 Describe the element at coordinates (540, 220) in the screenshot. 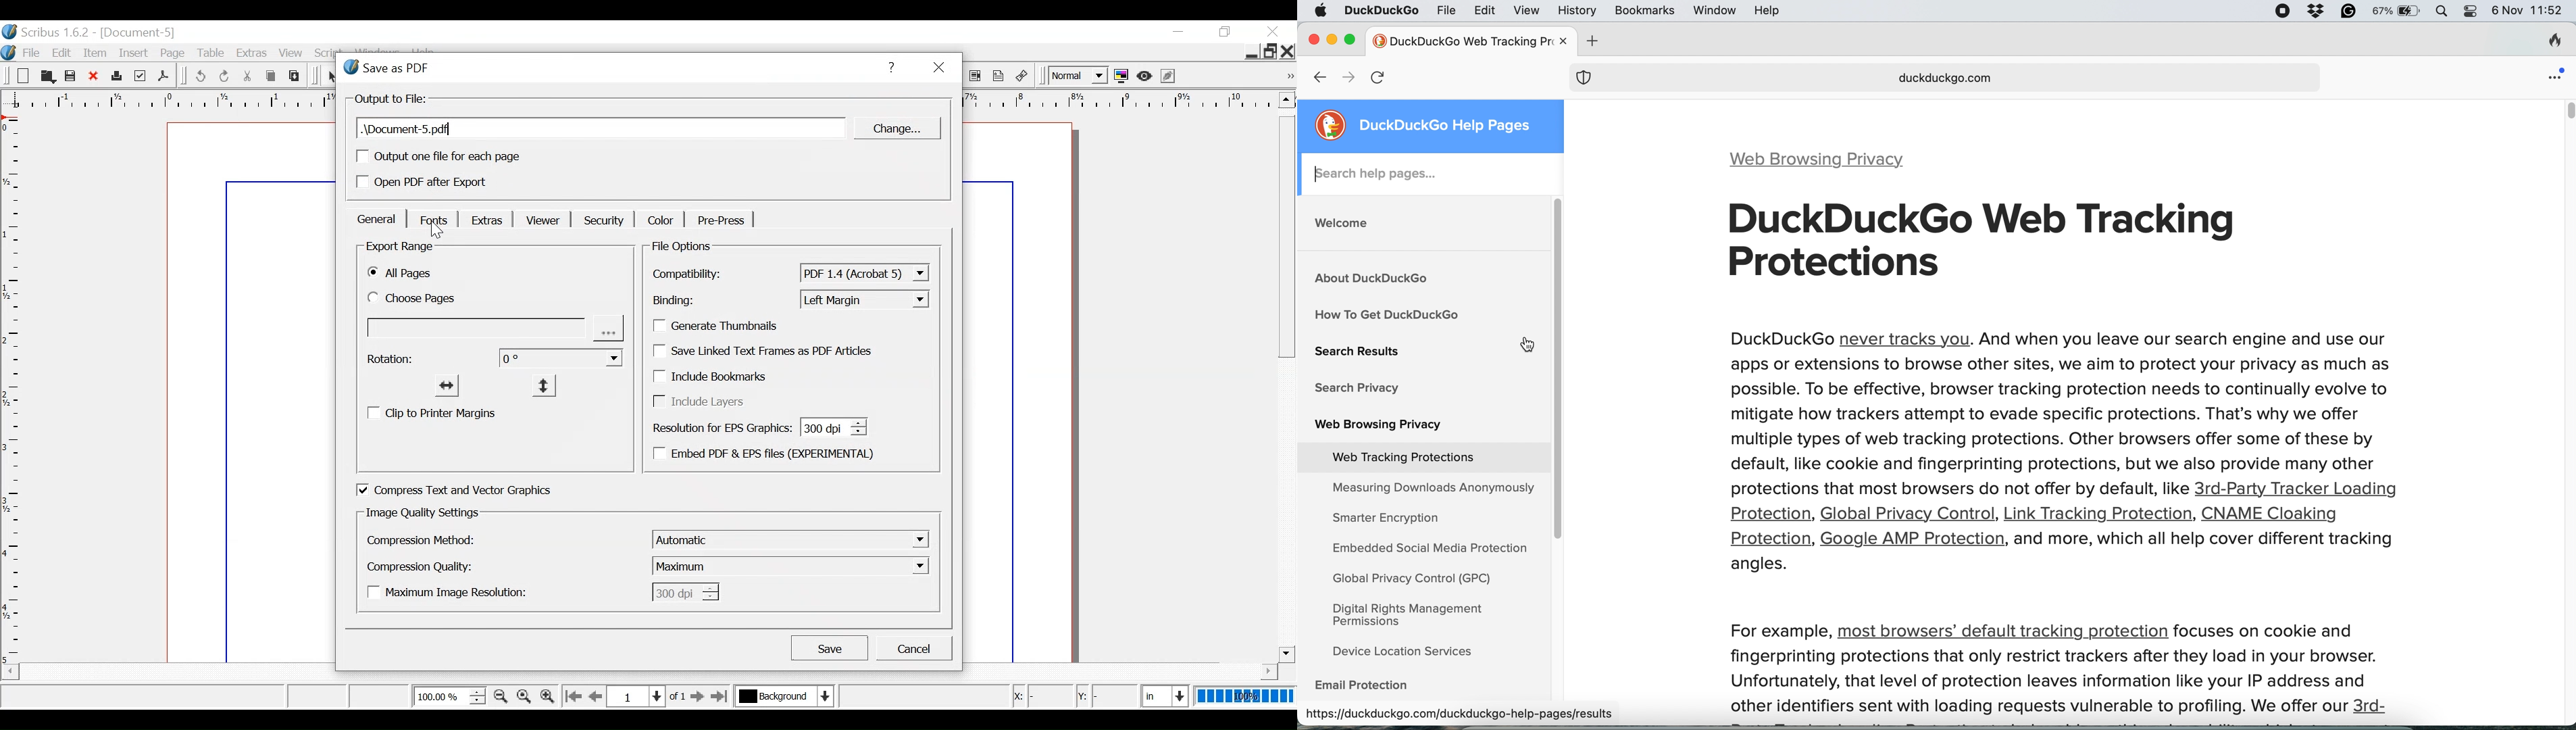

I see `Viewer` at that location.